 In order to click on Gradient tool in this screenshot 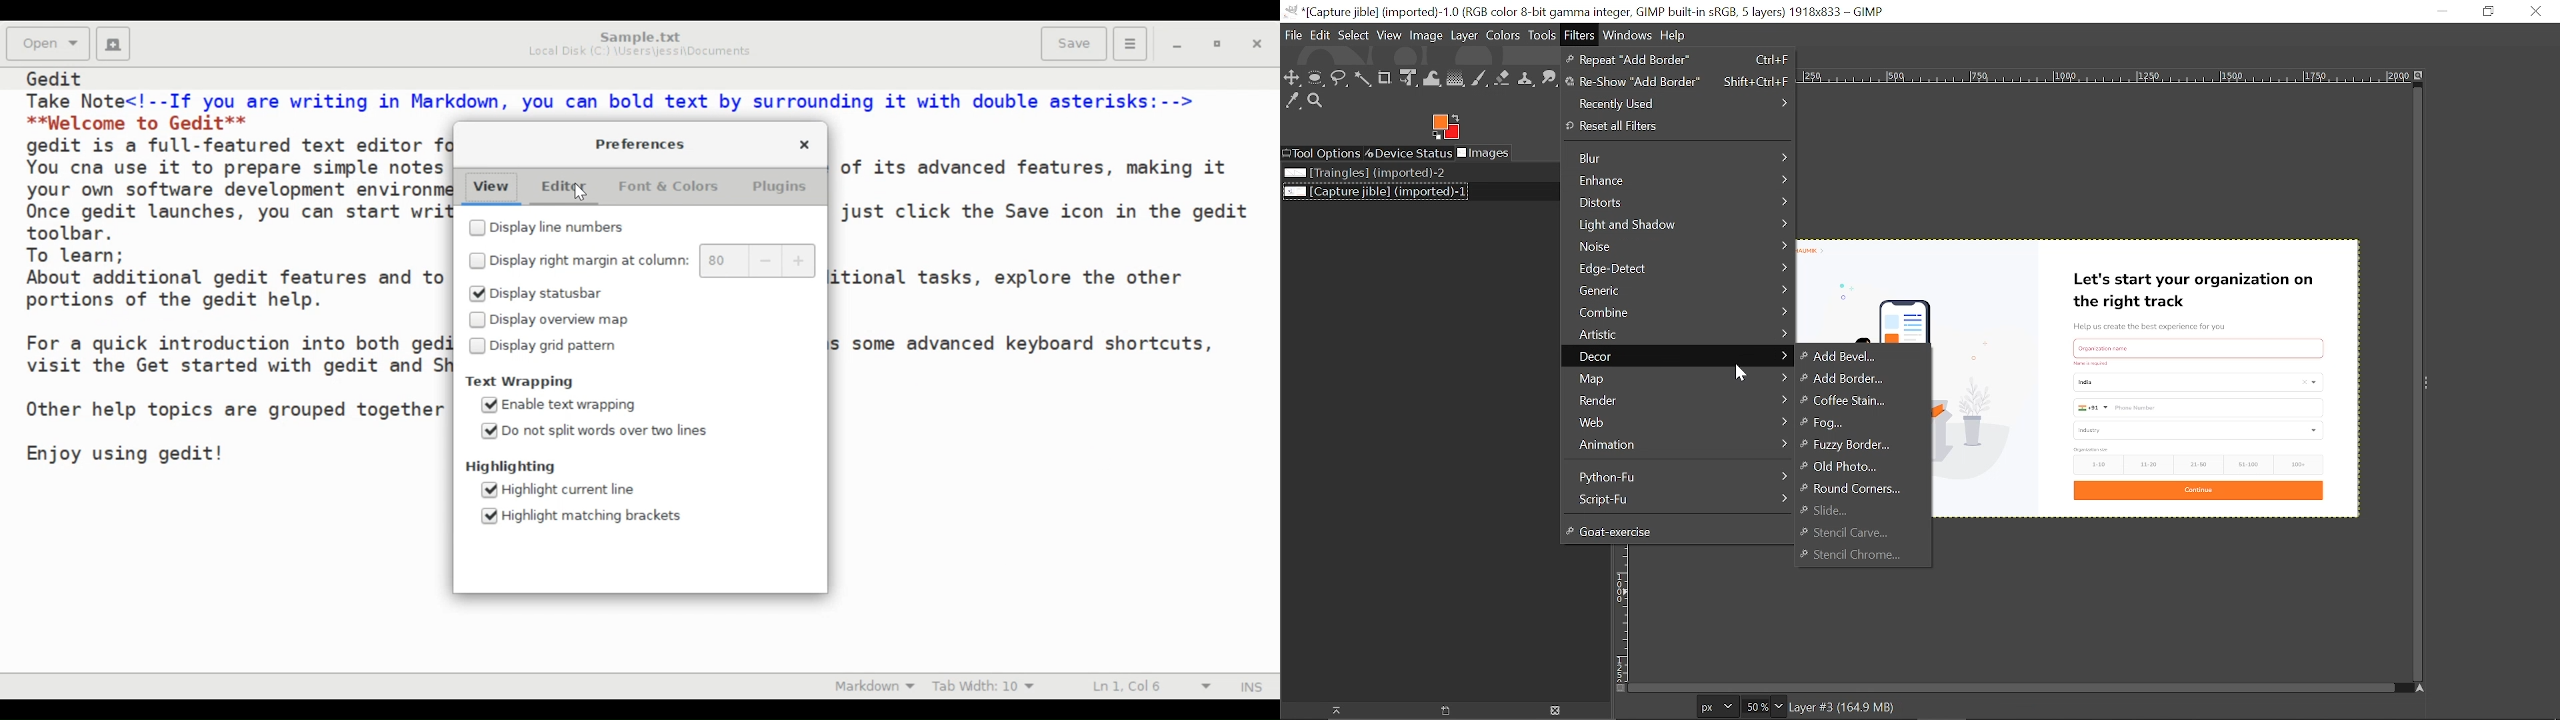, I will do `click(1456, 78)`.